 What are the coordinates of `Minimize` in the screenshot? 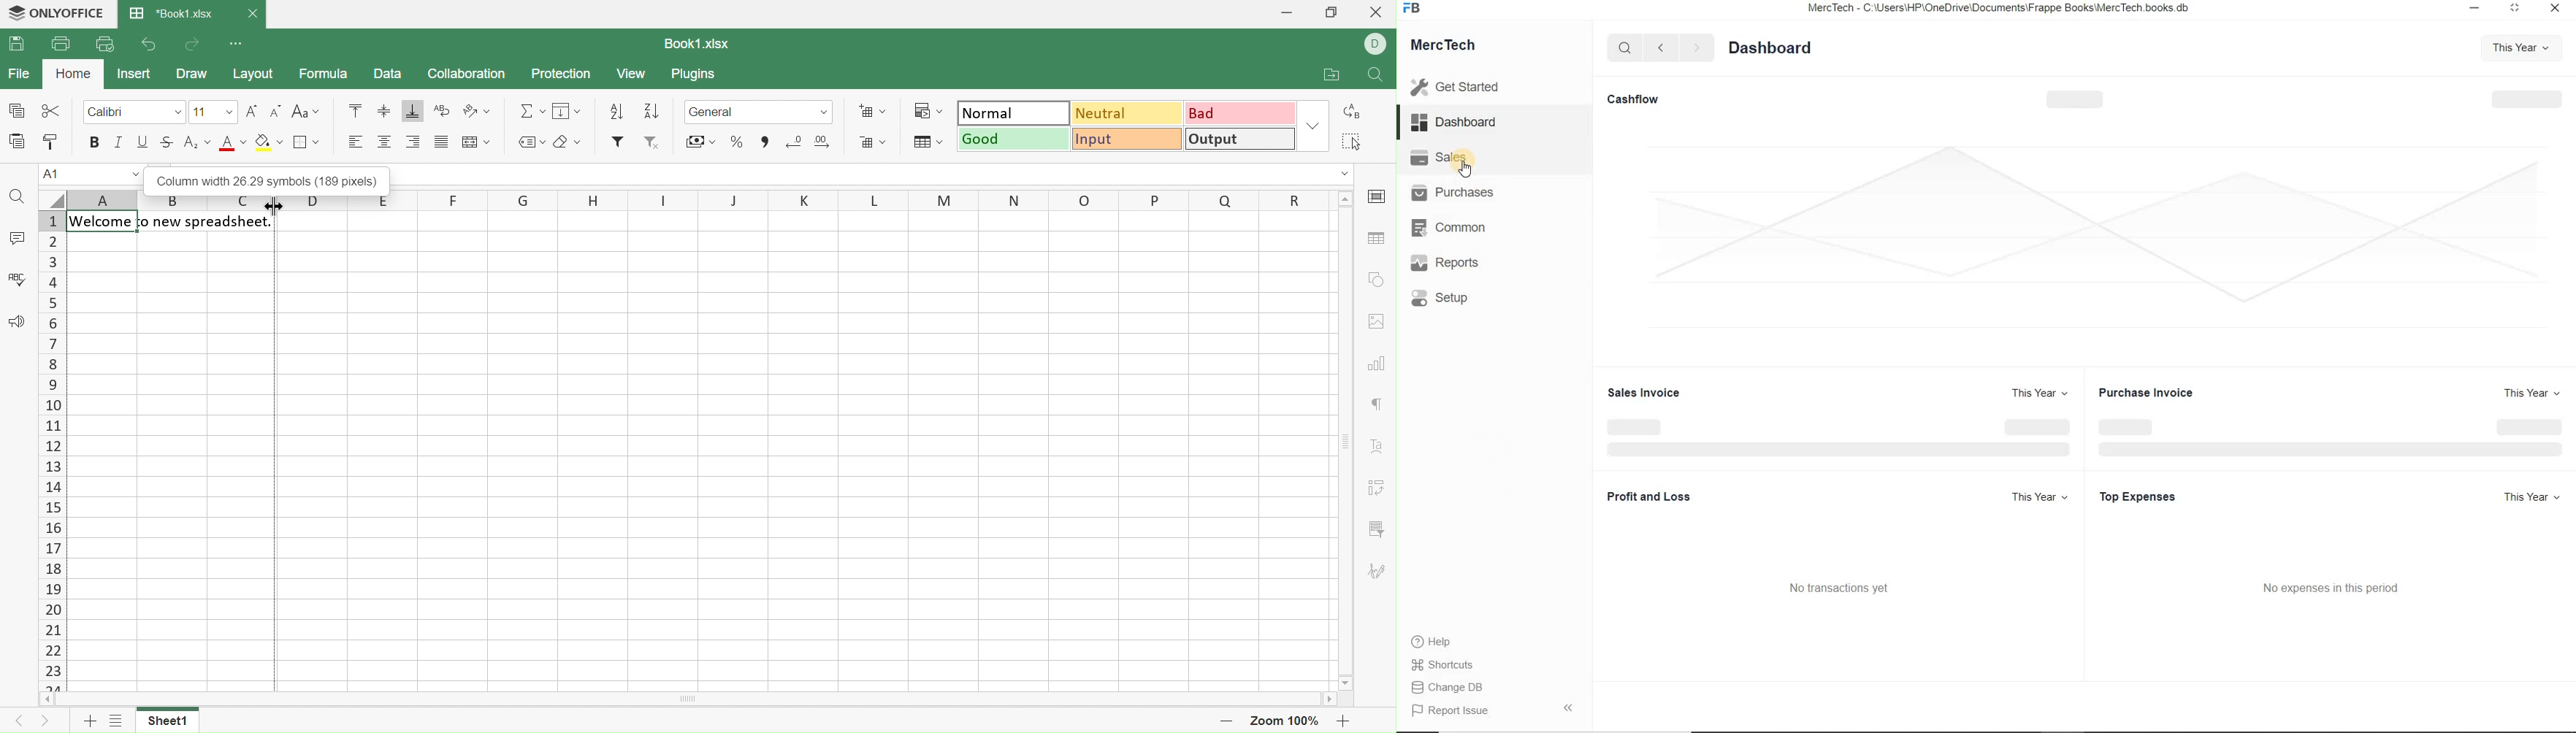 It's located at (2477, 10).